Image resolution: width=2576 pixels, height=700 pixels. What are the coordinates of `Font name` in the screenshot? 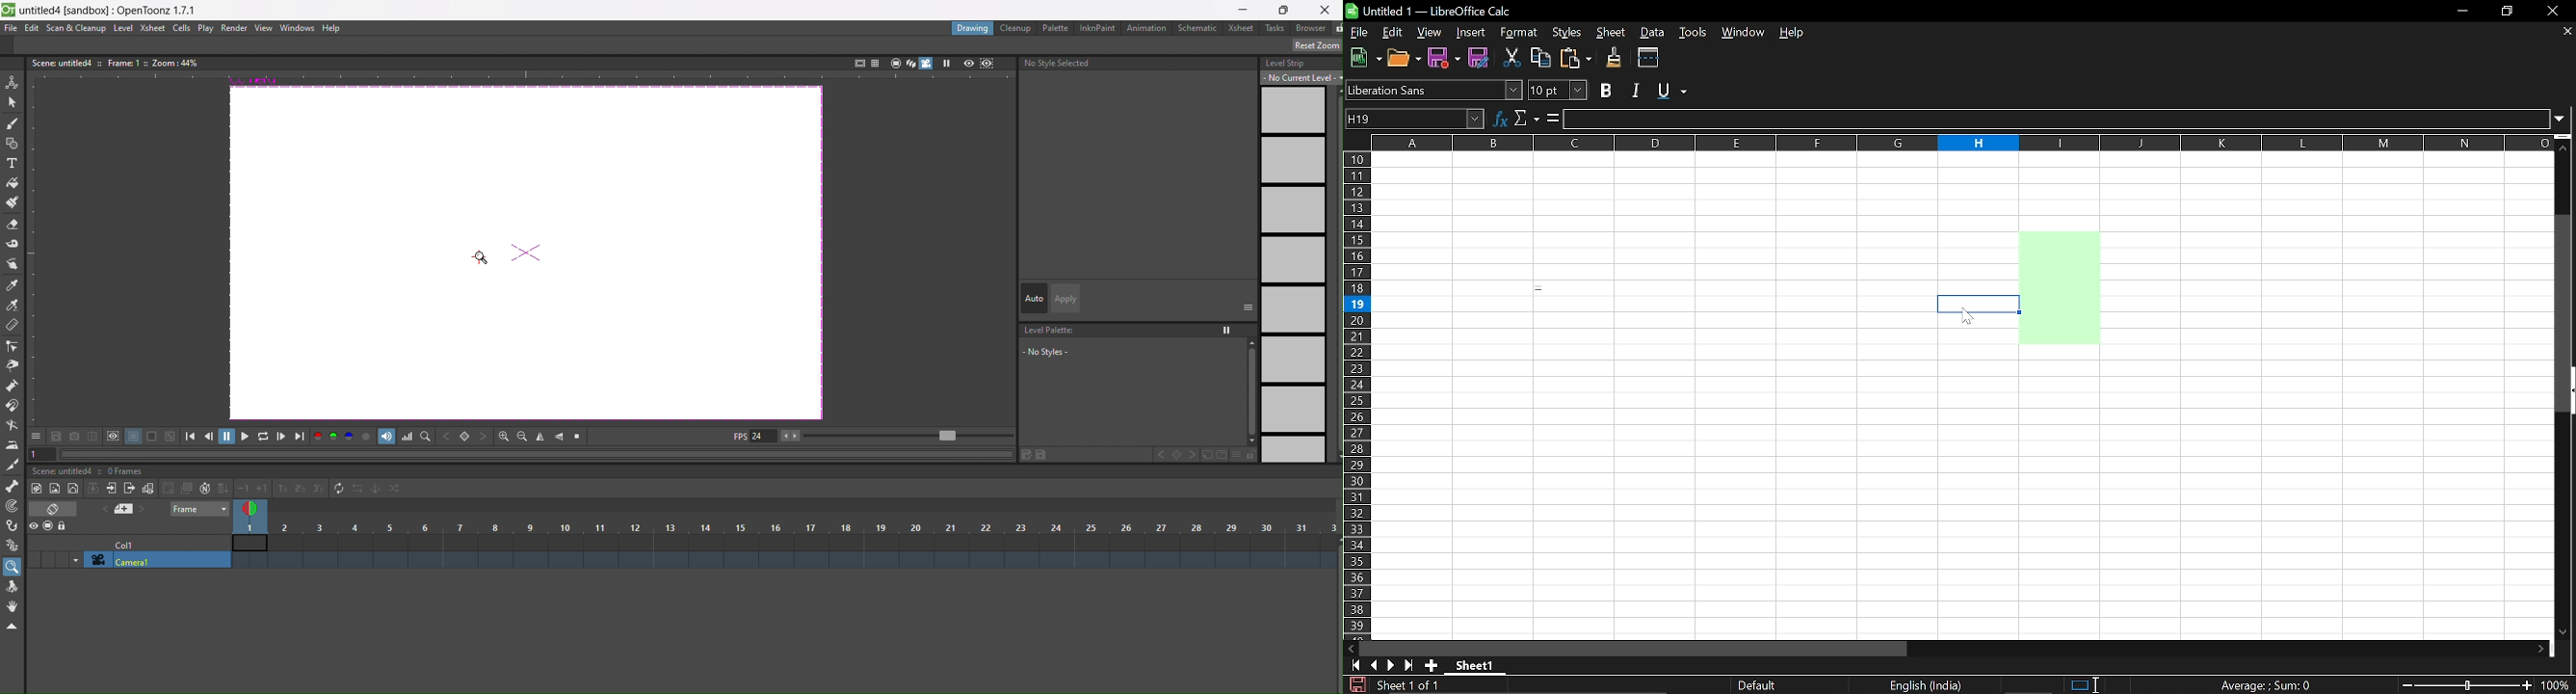 It's located at (1433, 89).